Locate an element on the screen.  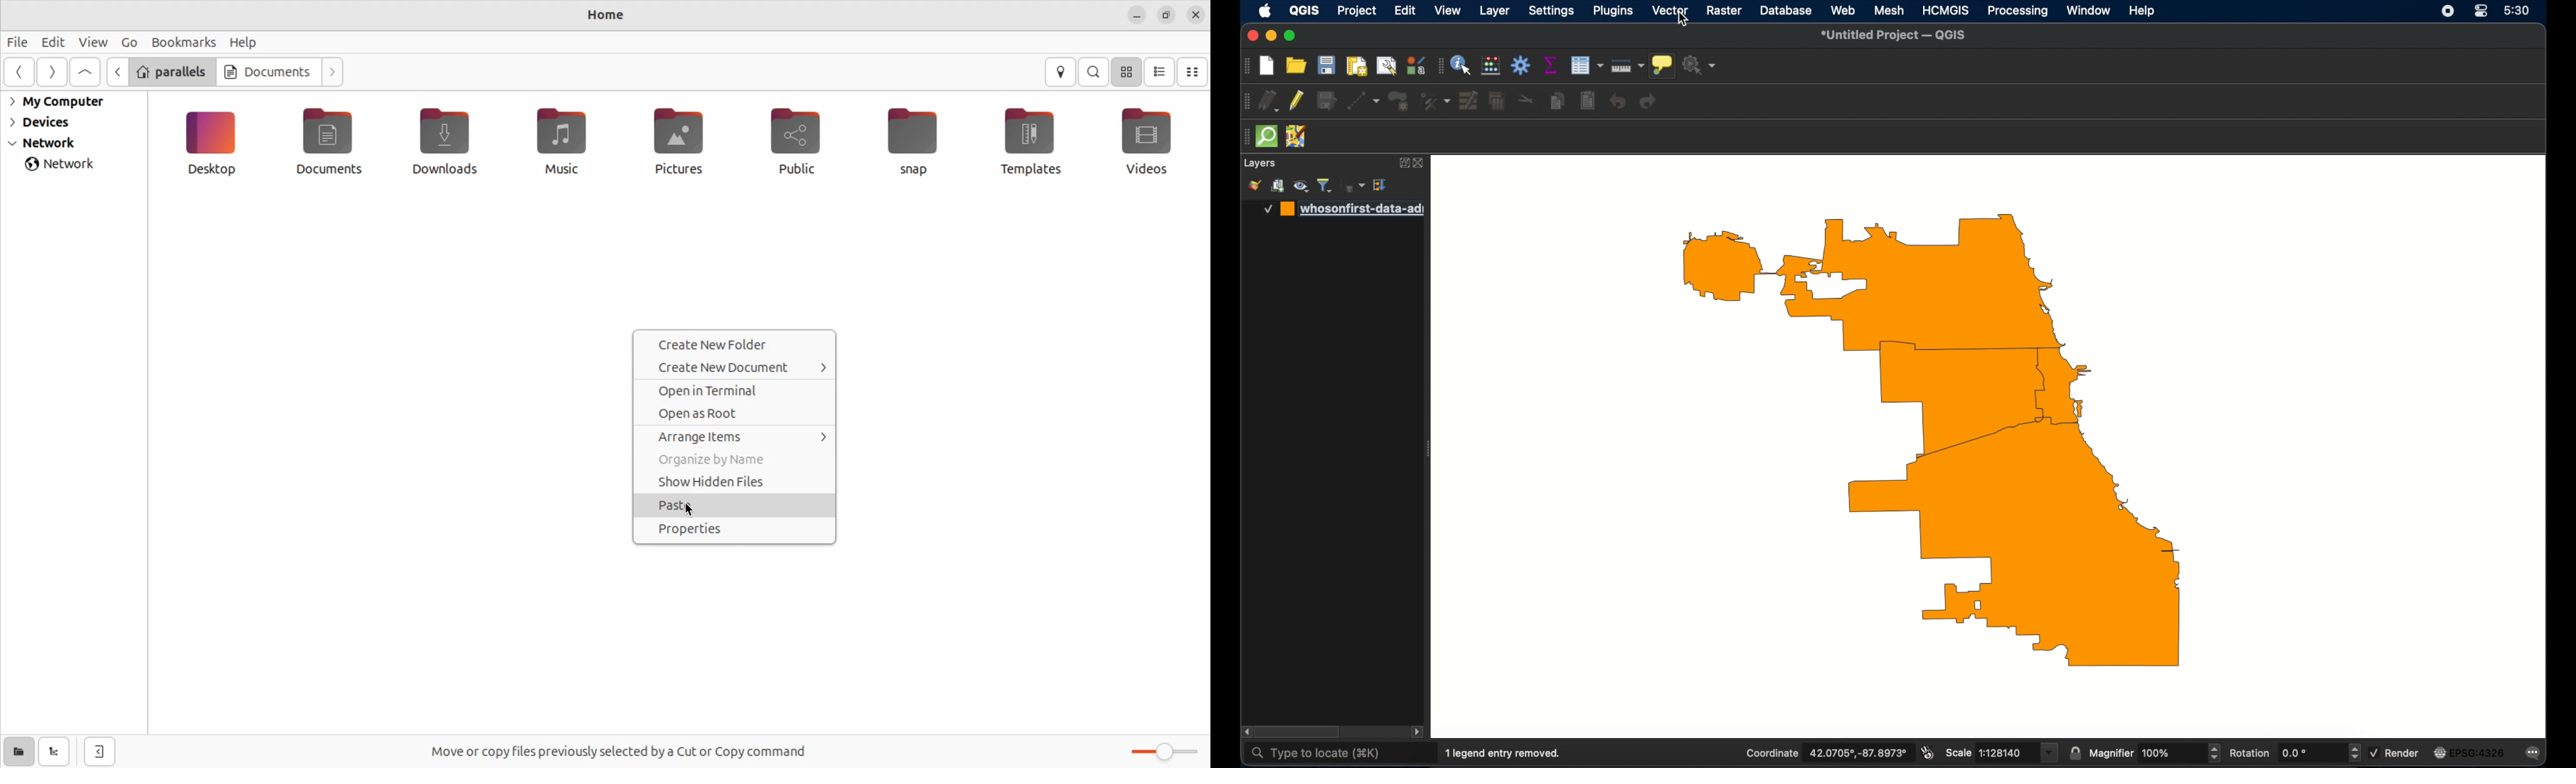
vector is located at coordinates (1671, 10).